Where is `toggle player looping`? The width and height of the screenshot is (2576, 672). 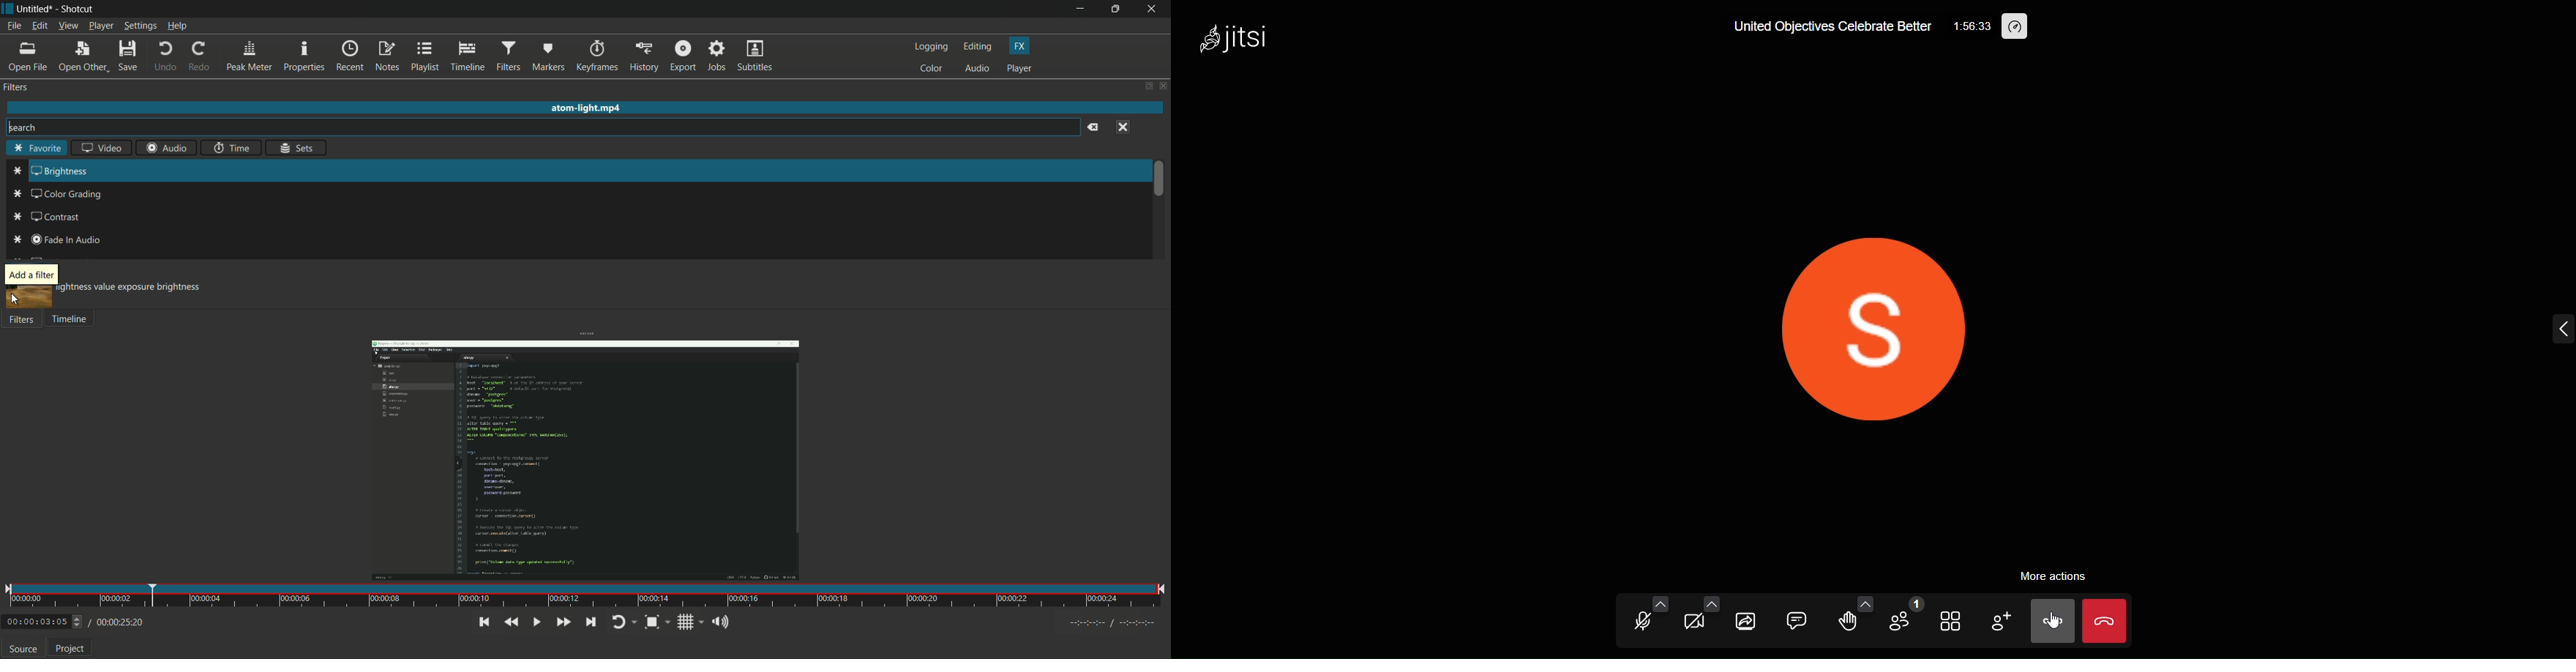 toggle player looping is located at coordinates (619, 622).